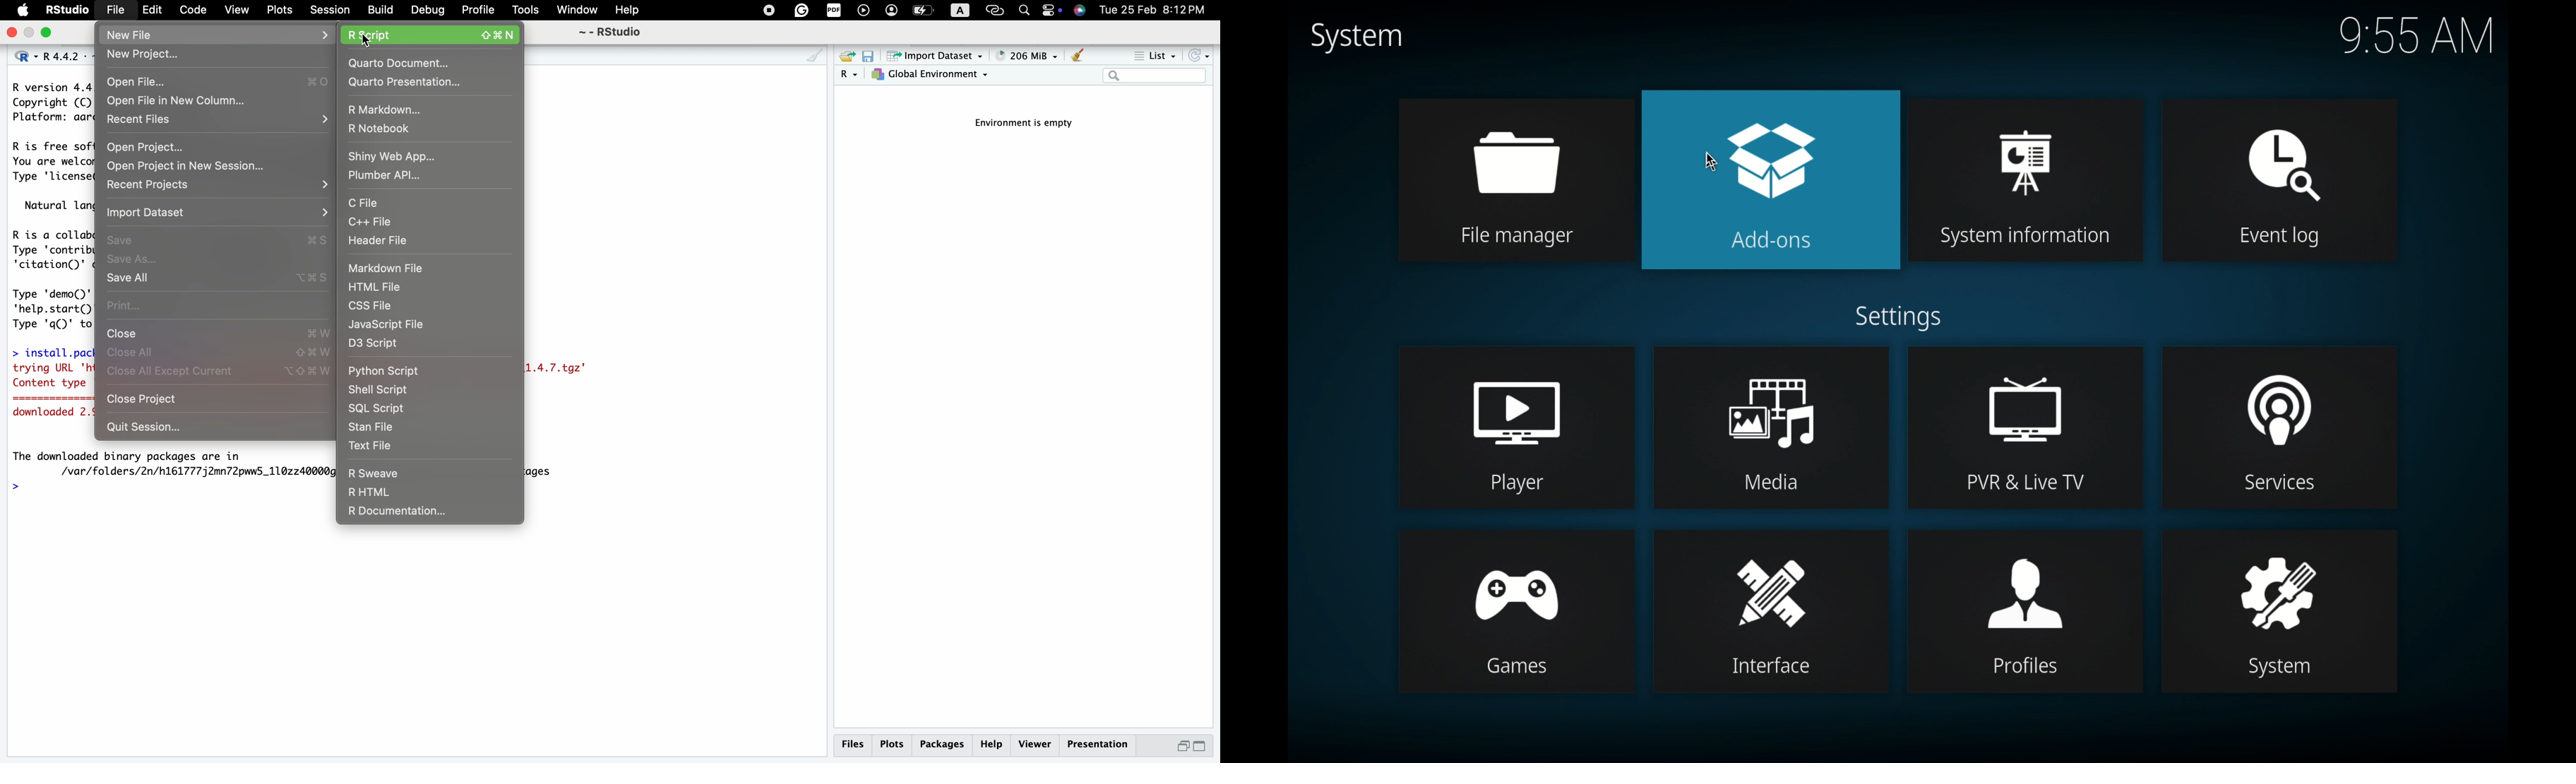 The width and height of the screenshot is (2576, 784). Describe the element at coordinates (1772, 181) in the screenshot. I see `add-ons` at that location.